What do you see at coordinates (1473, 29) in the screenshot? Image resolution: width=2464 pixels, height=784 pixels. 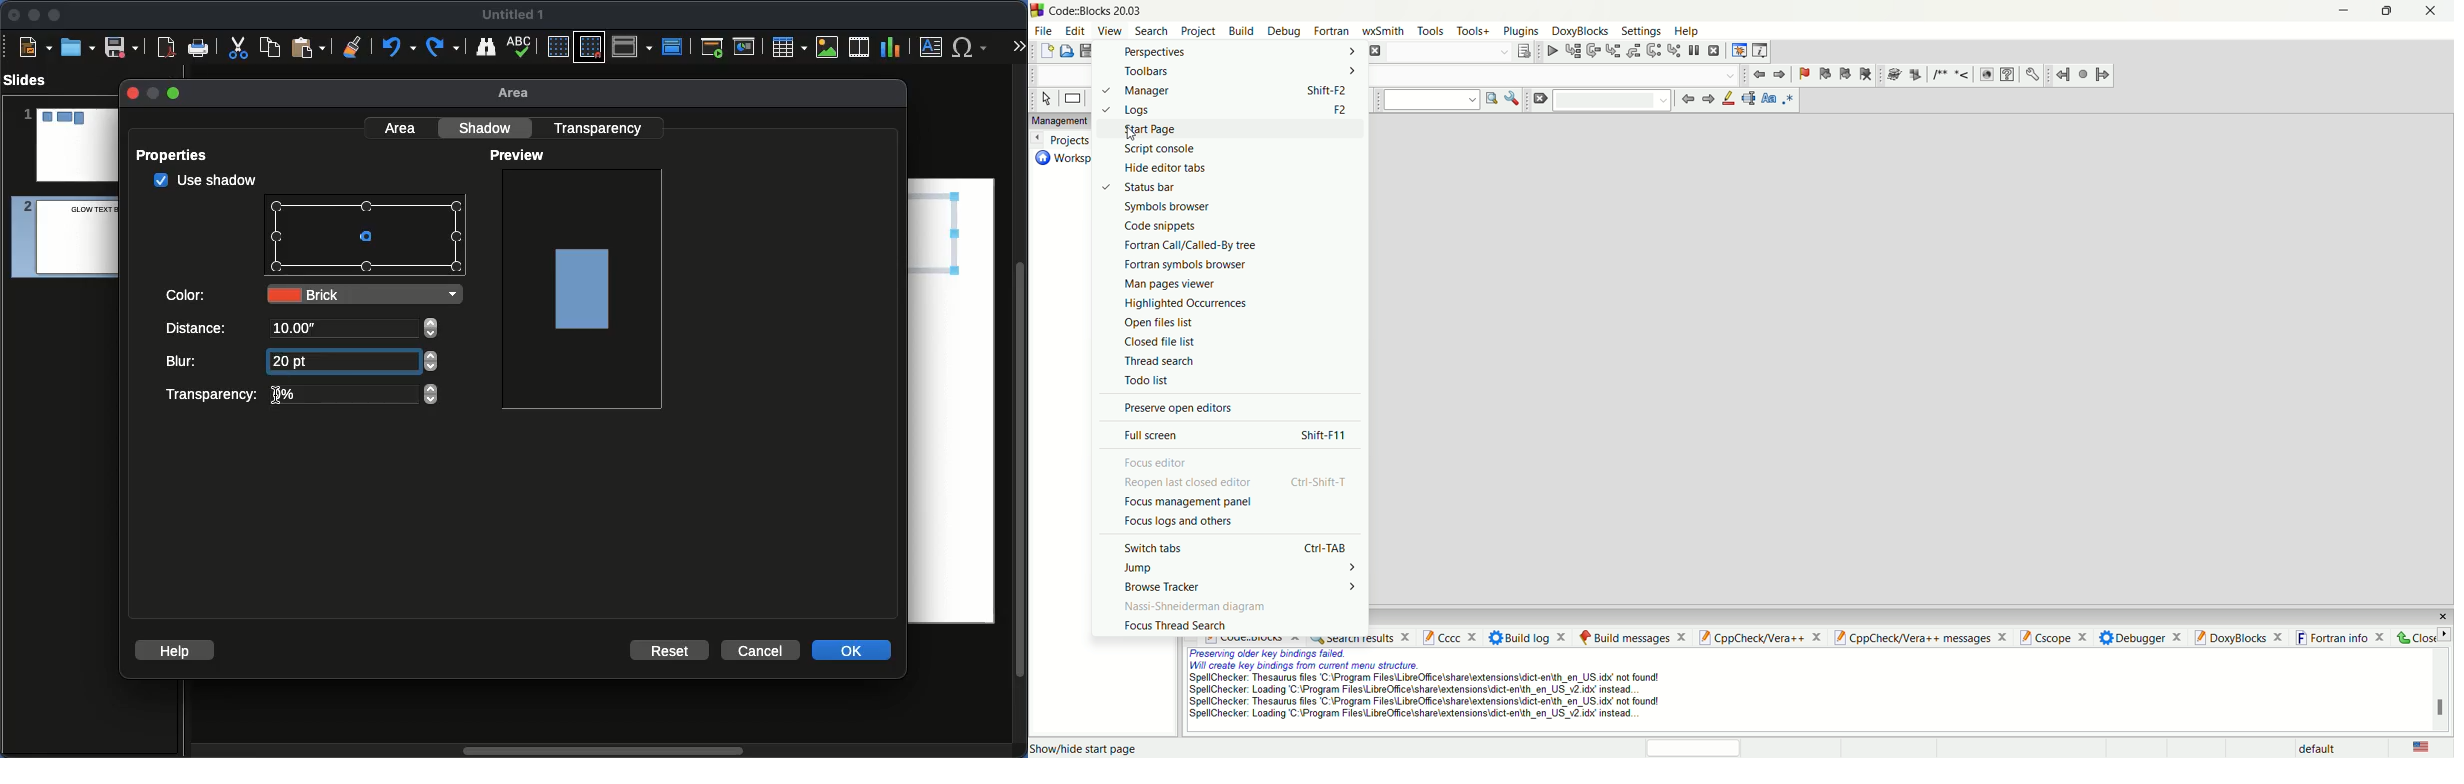 I see `tools+` at bounding box center [1473, 29].